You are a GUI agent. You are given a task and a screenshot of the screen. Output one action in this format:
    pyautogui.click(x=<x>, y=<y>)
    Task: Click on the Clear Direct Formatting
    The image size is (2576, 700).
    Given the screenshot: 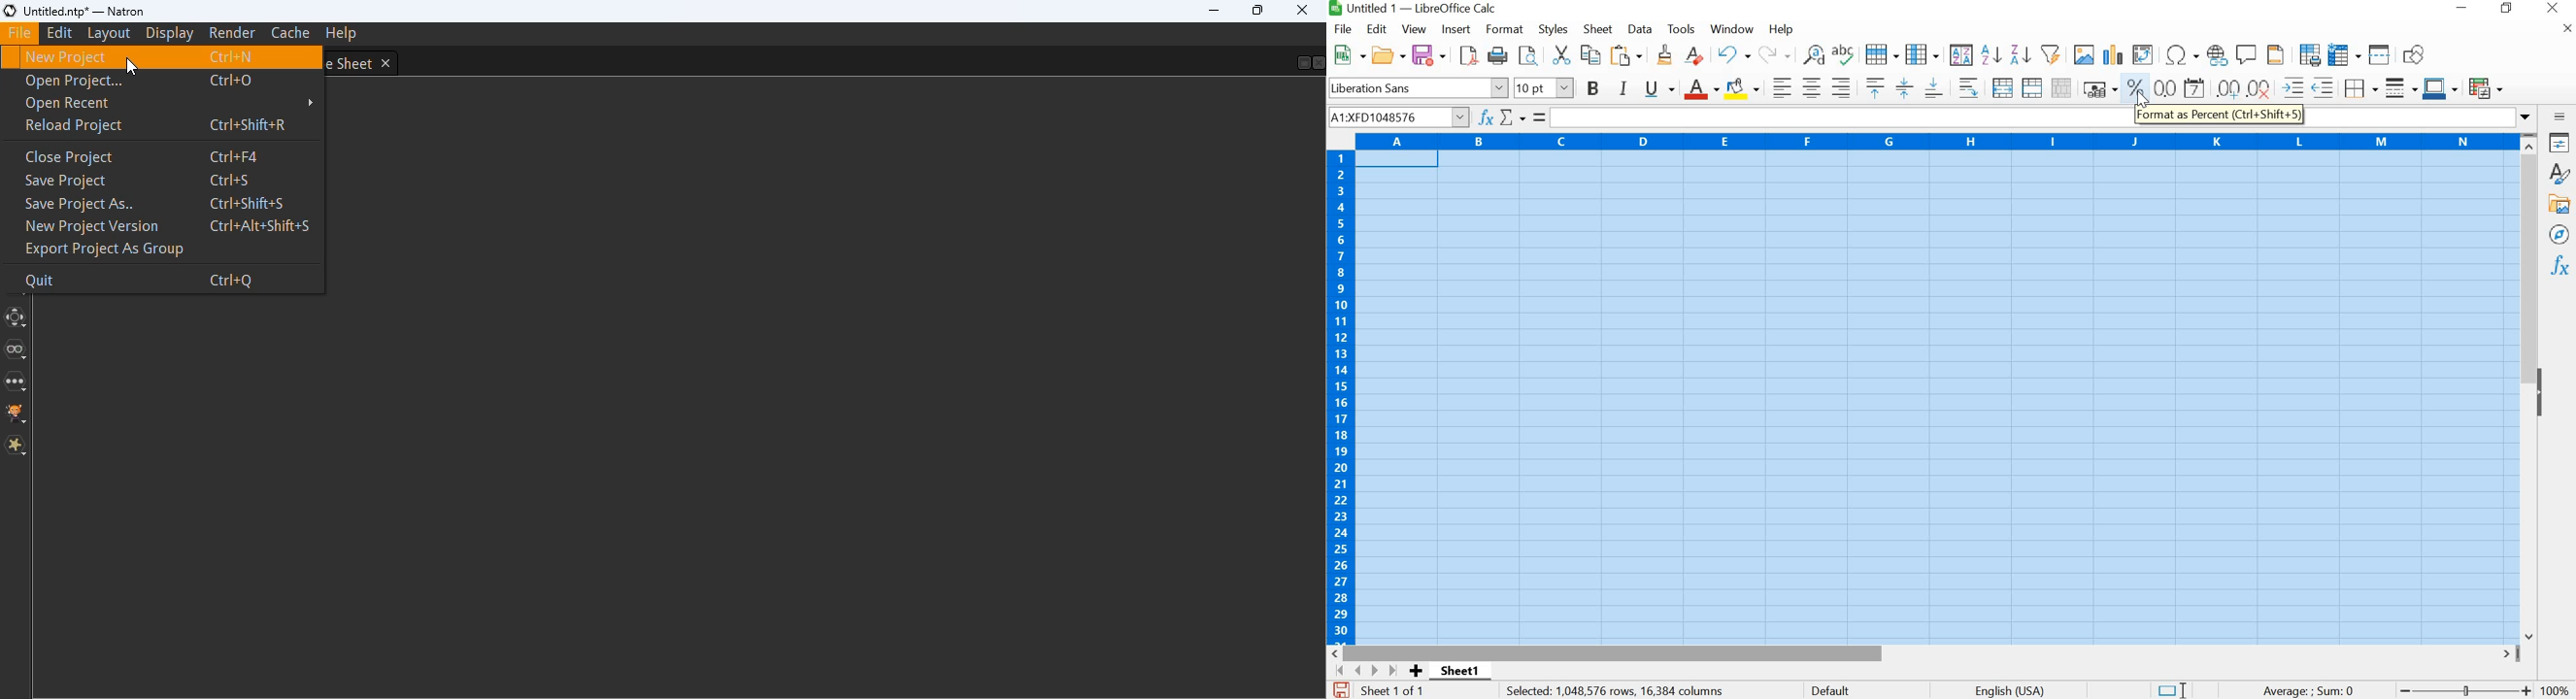 What is the action you would take?
    pyautogui.click(x=1693, y=55)
    